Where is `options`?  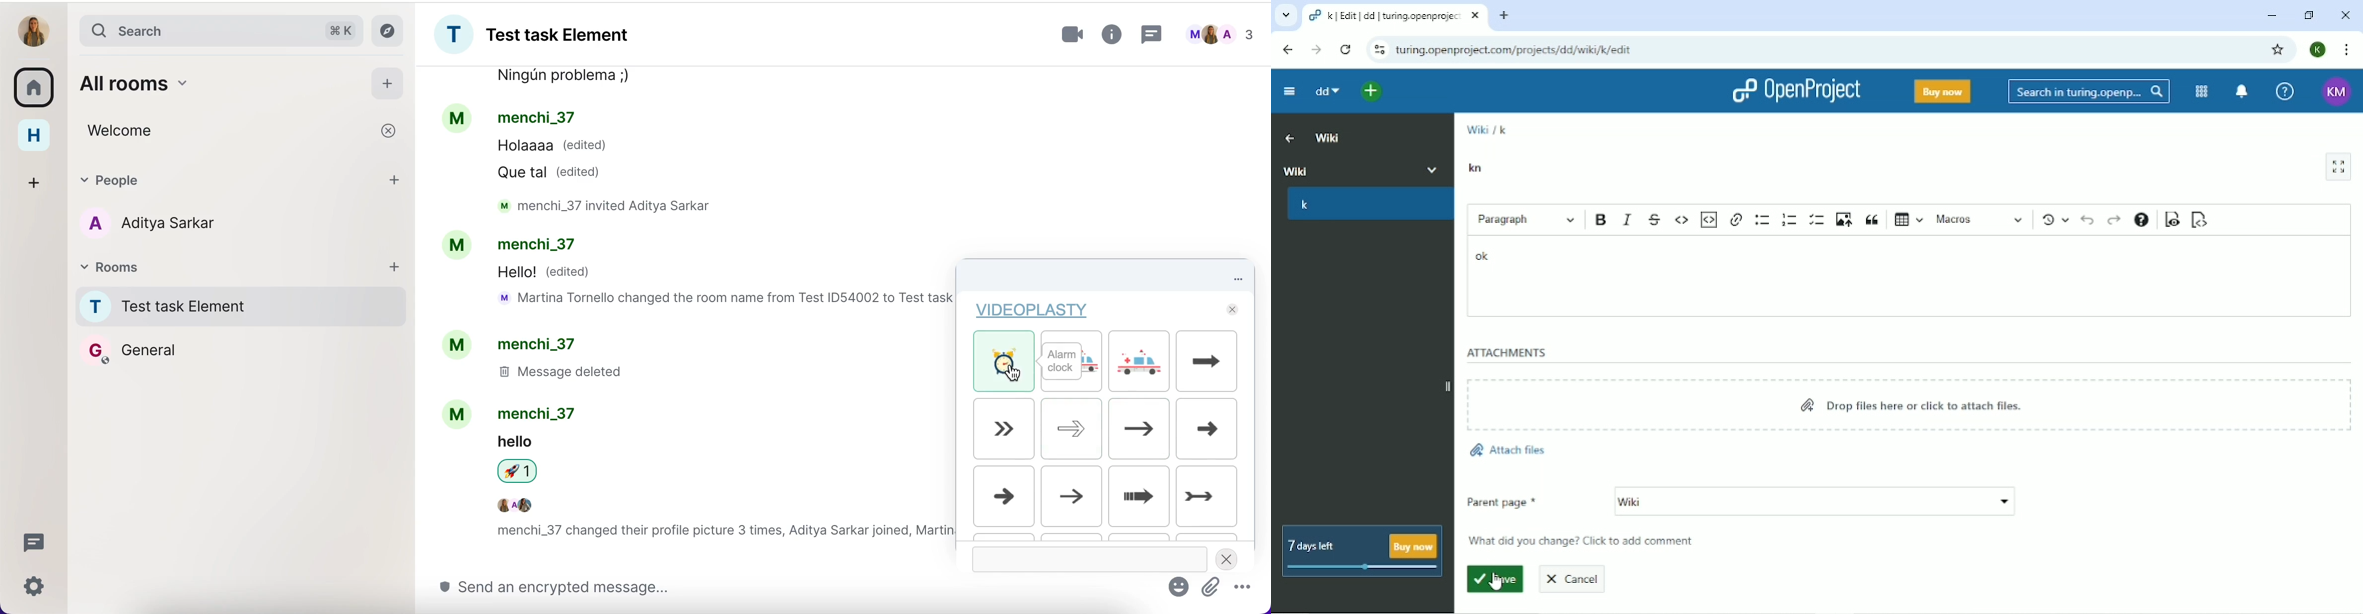 options is located at coordinates (1238, 279).